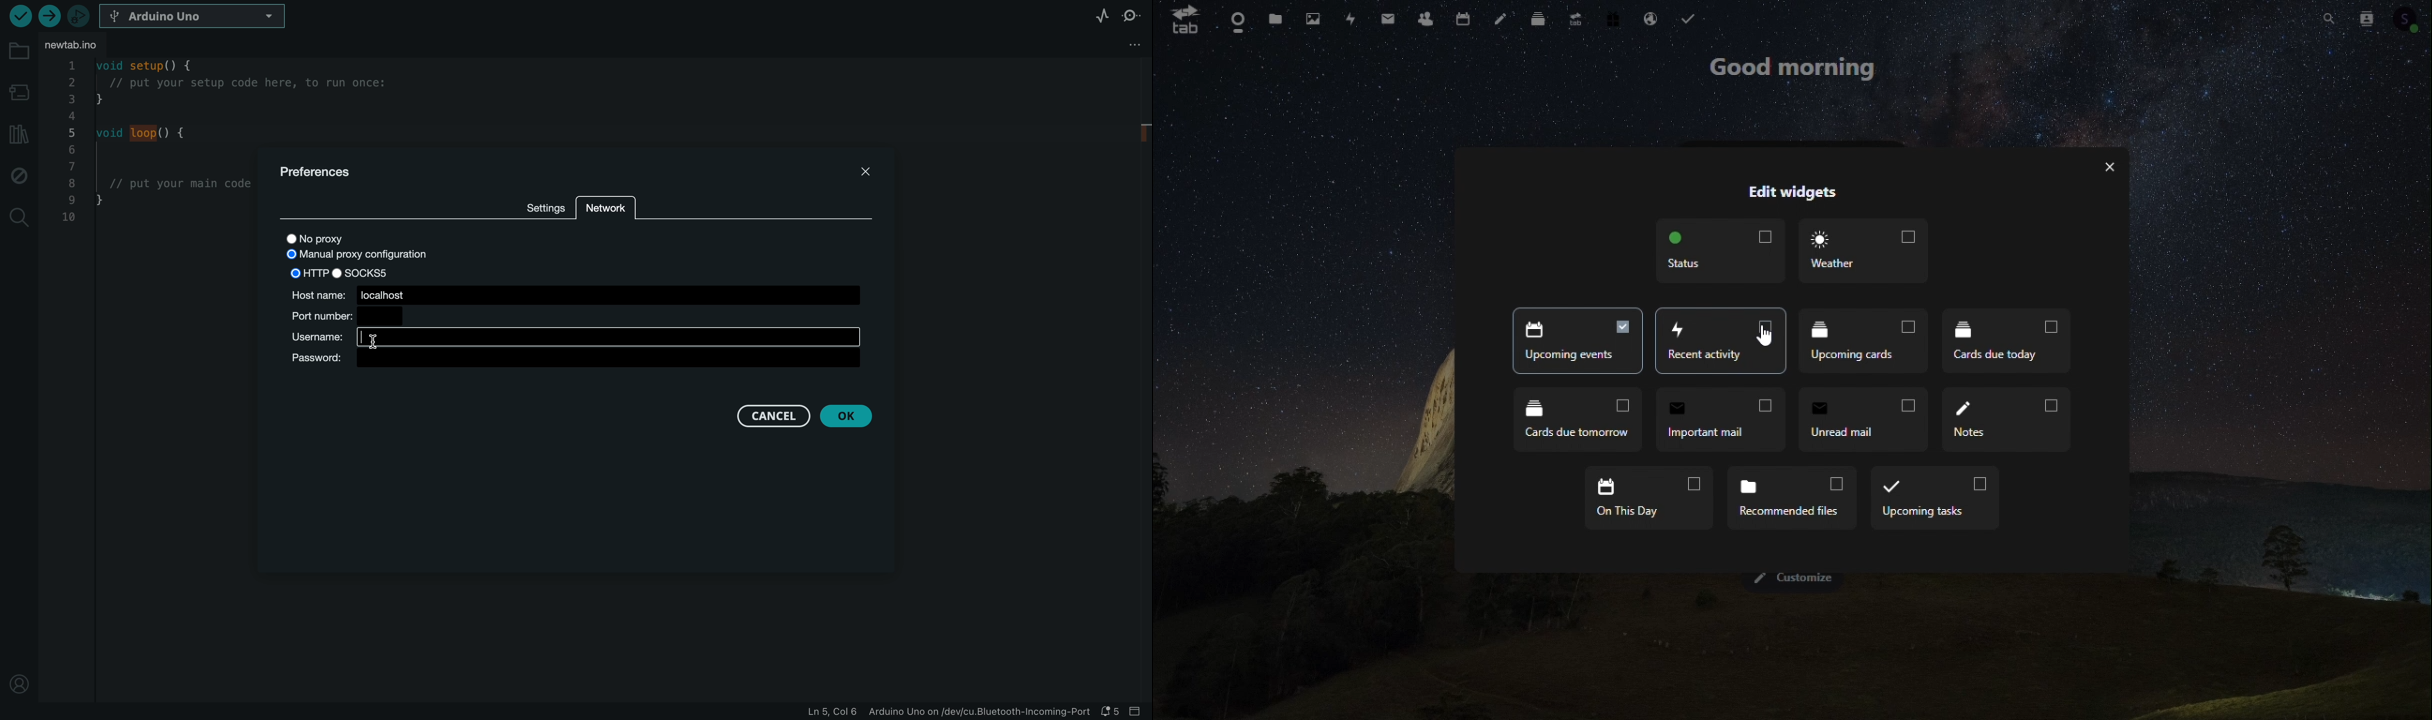 This screenshot has height=728, width=2436. What do you see at coordinates (1311, 18) in the screenshot?
I see `Photos` at bounding box center [1311, 18].